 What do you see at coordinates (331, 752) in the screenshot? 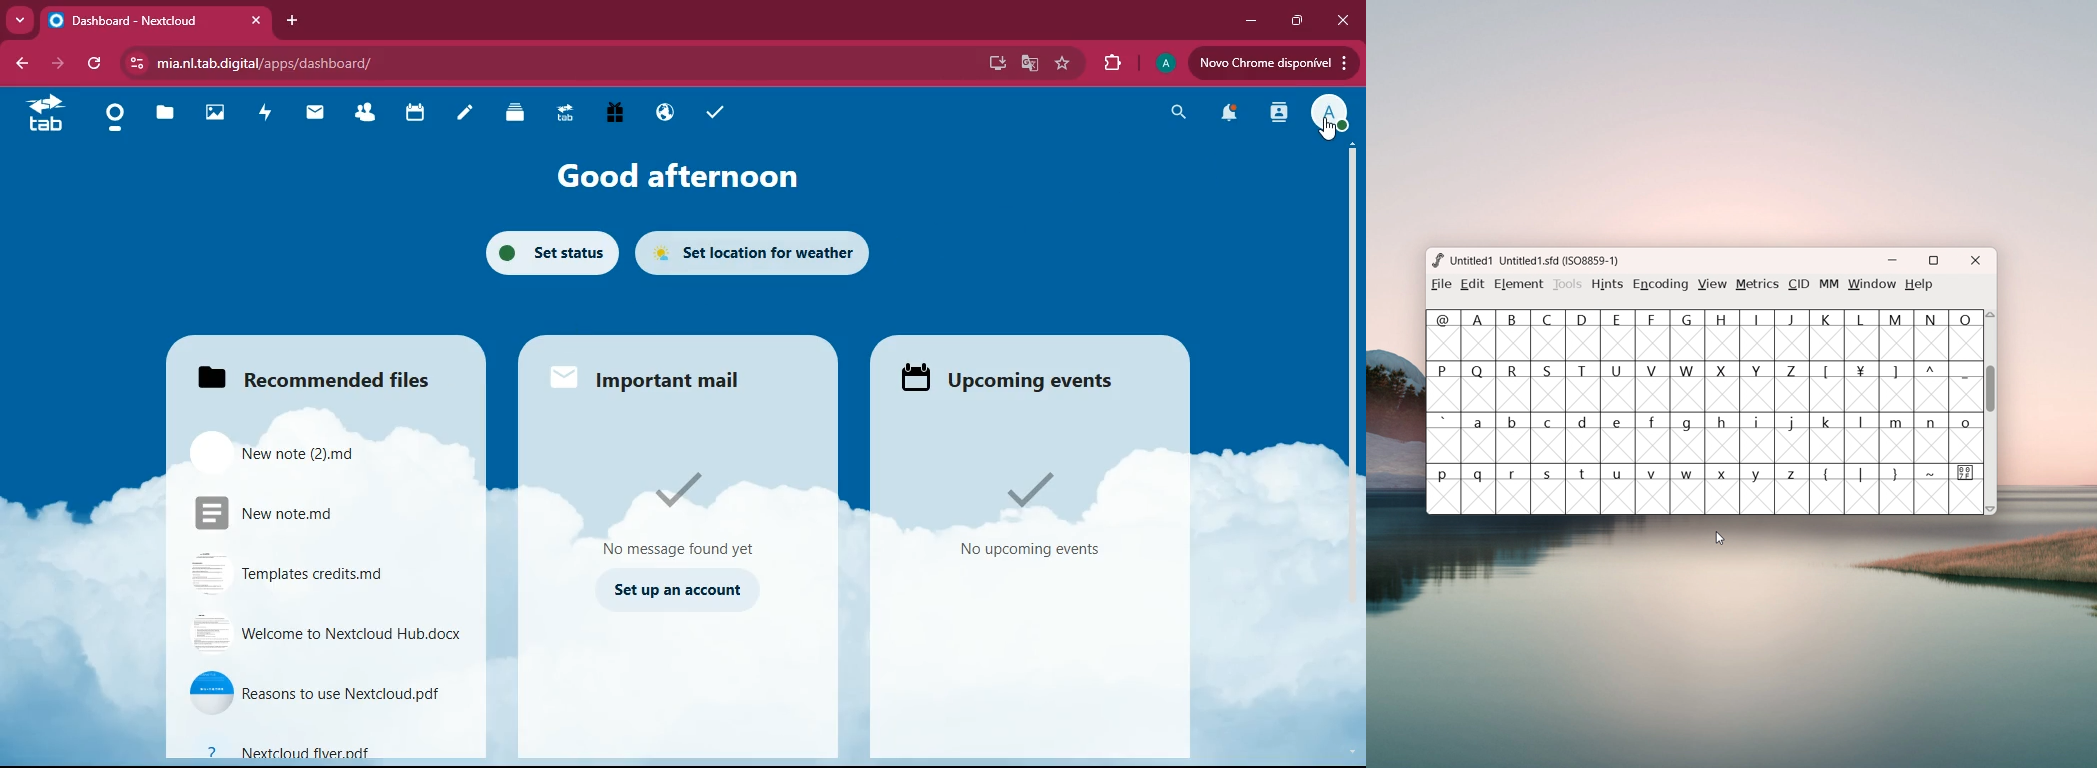
I see `file` at bounding box center [331, 752].